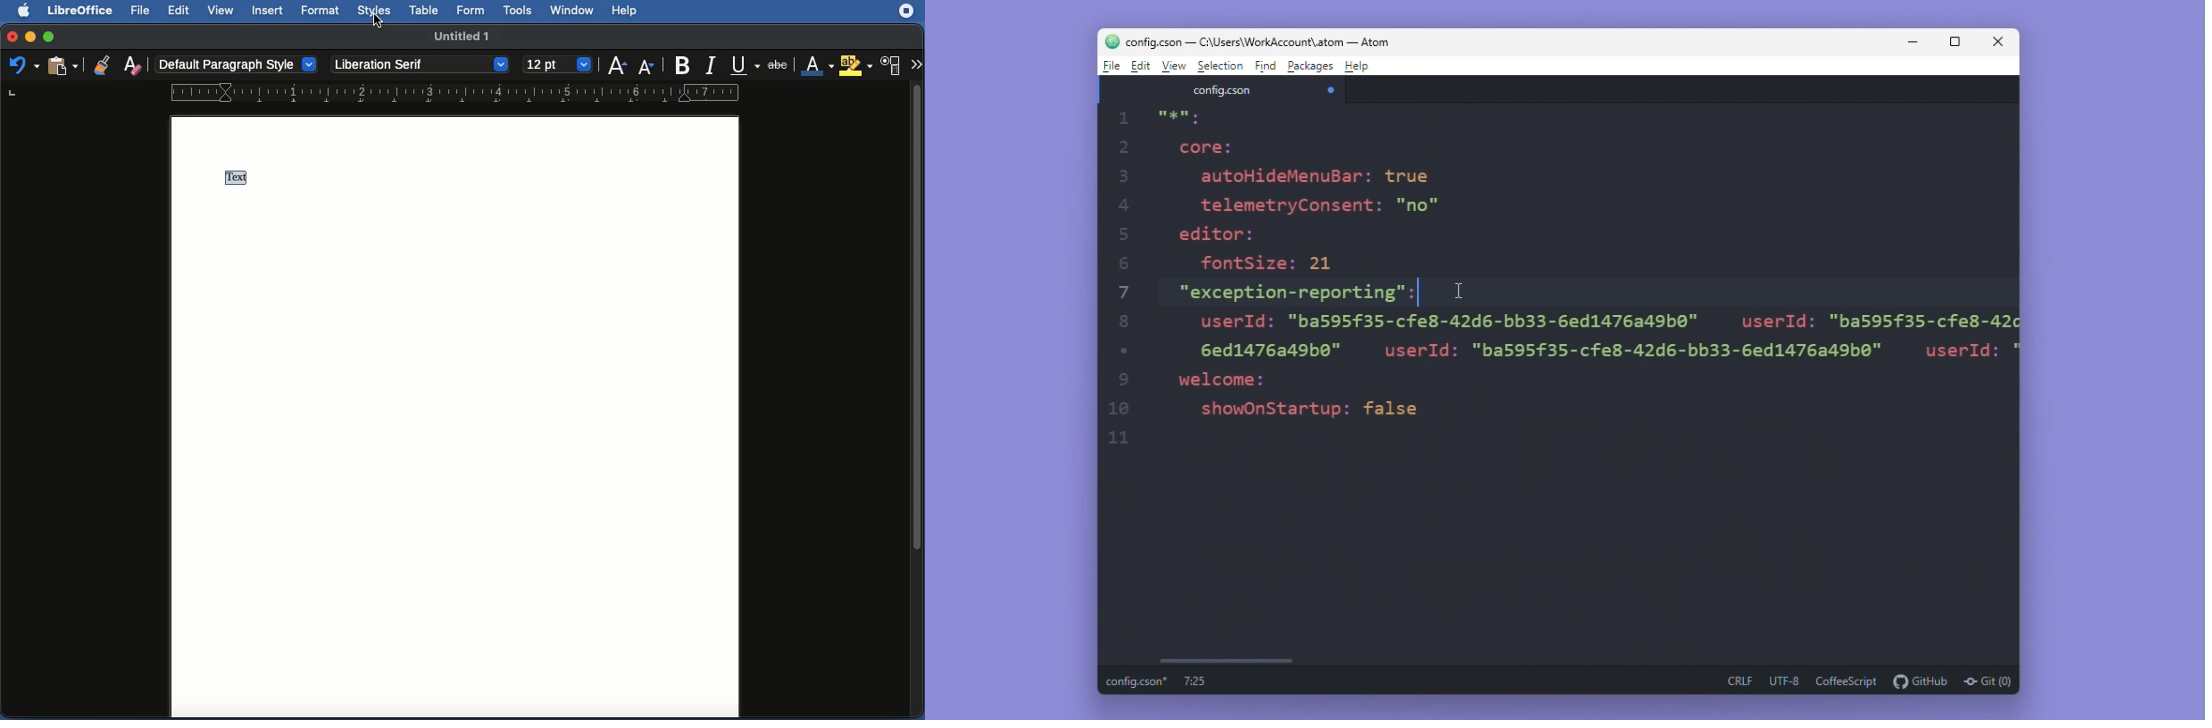 This screenshot has height=728, width=2212. I want to click on Find, so click(1265, 66).